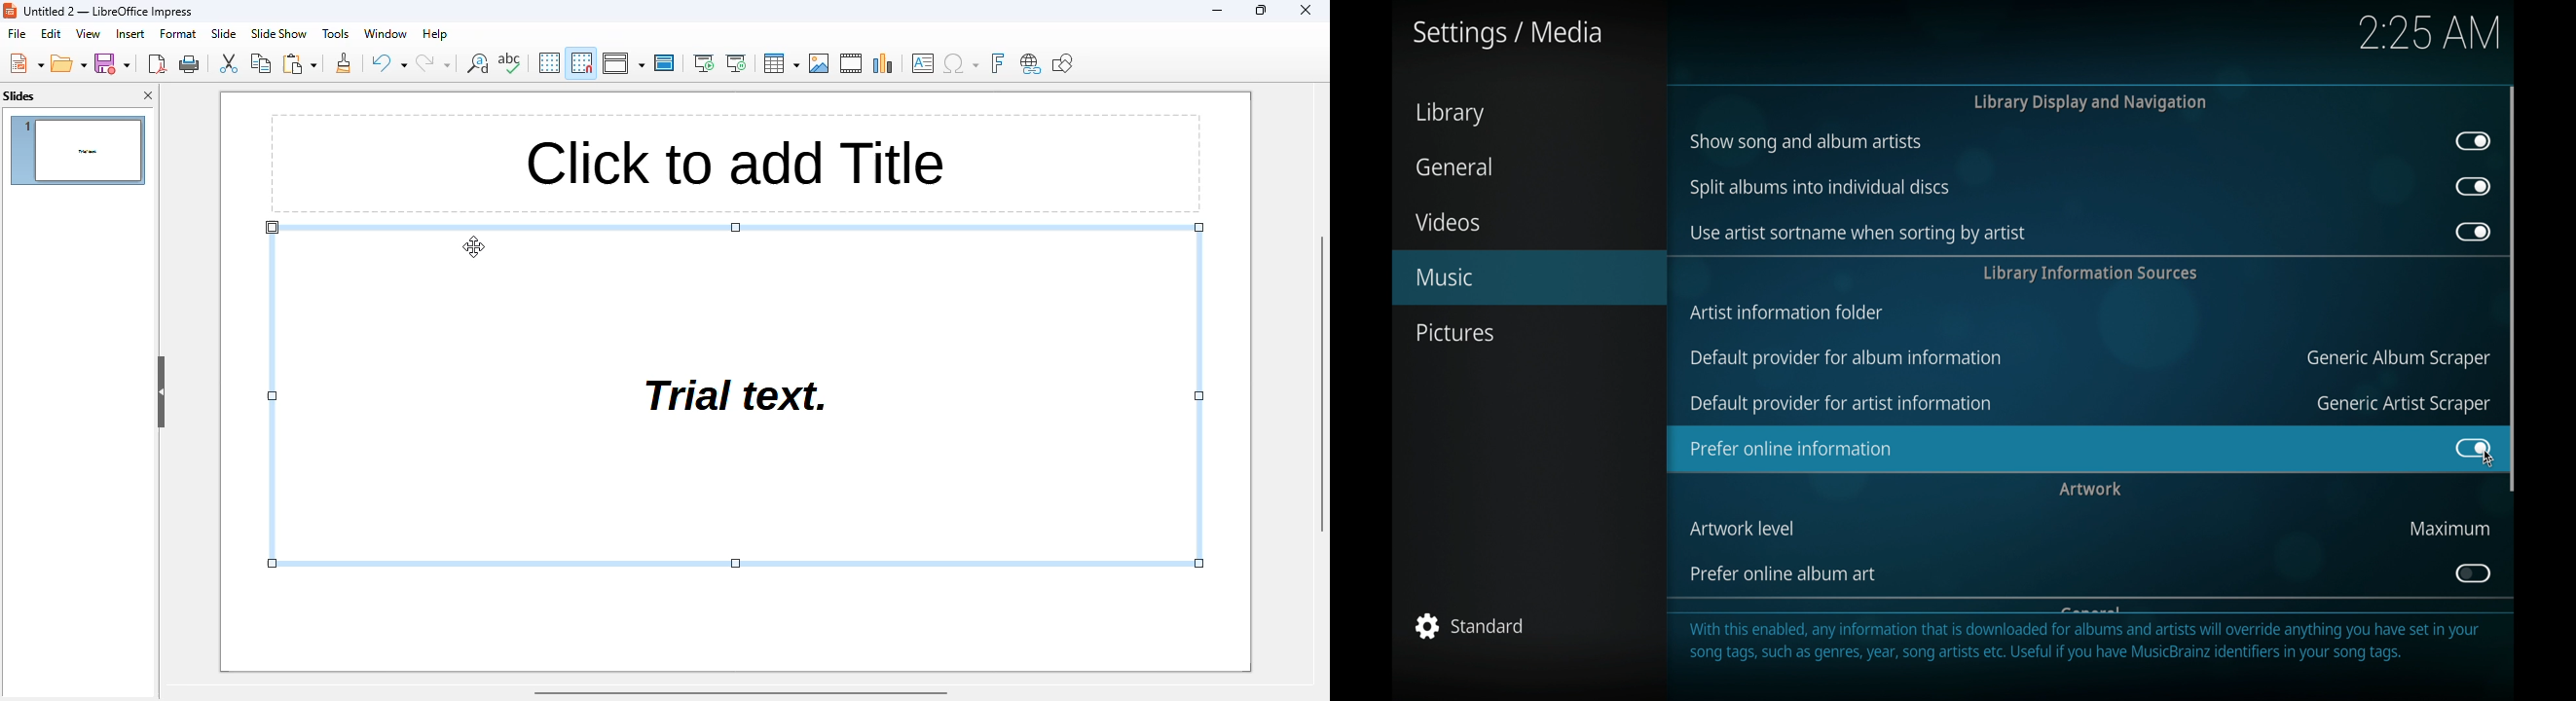 This screenshot has height=728, width=2576. I want to click on library, so click(1451, 113).